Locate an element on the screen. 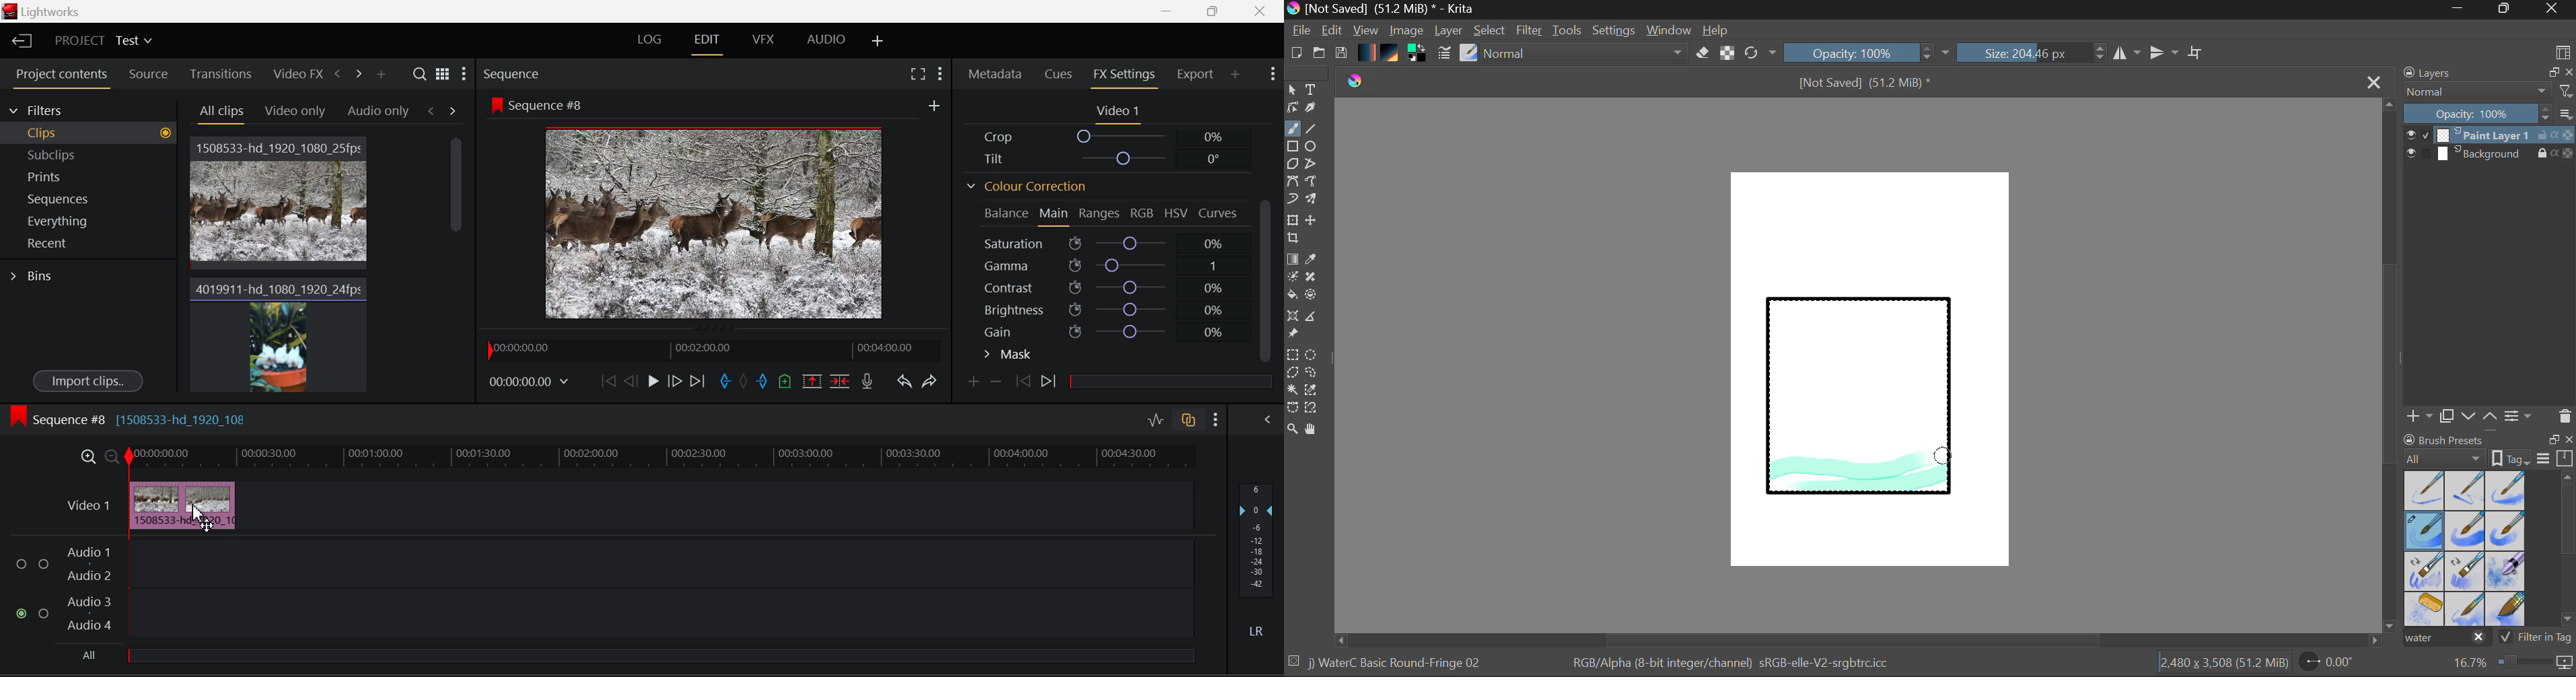  Scroll Bar is located at coordinates (454, 201).